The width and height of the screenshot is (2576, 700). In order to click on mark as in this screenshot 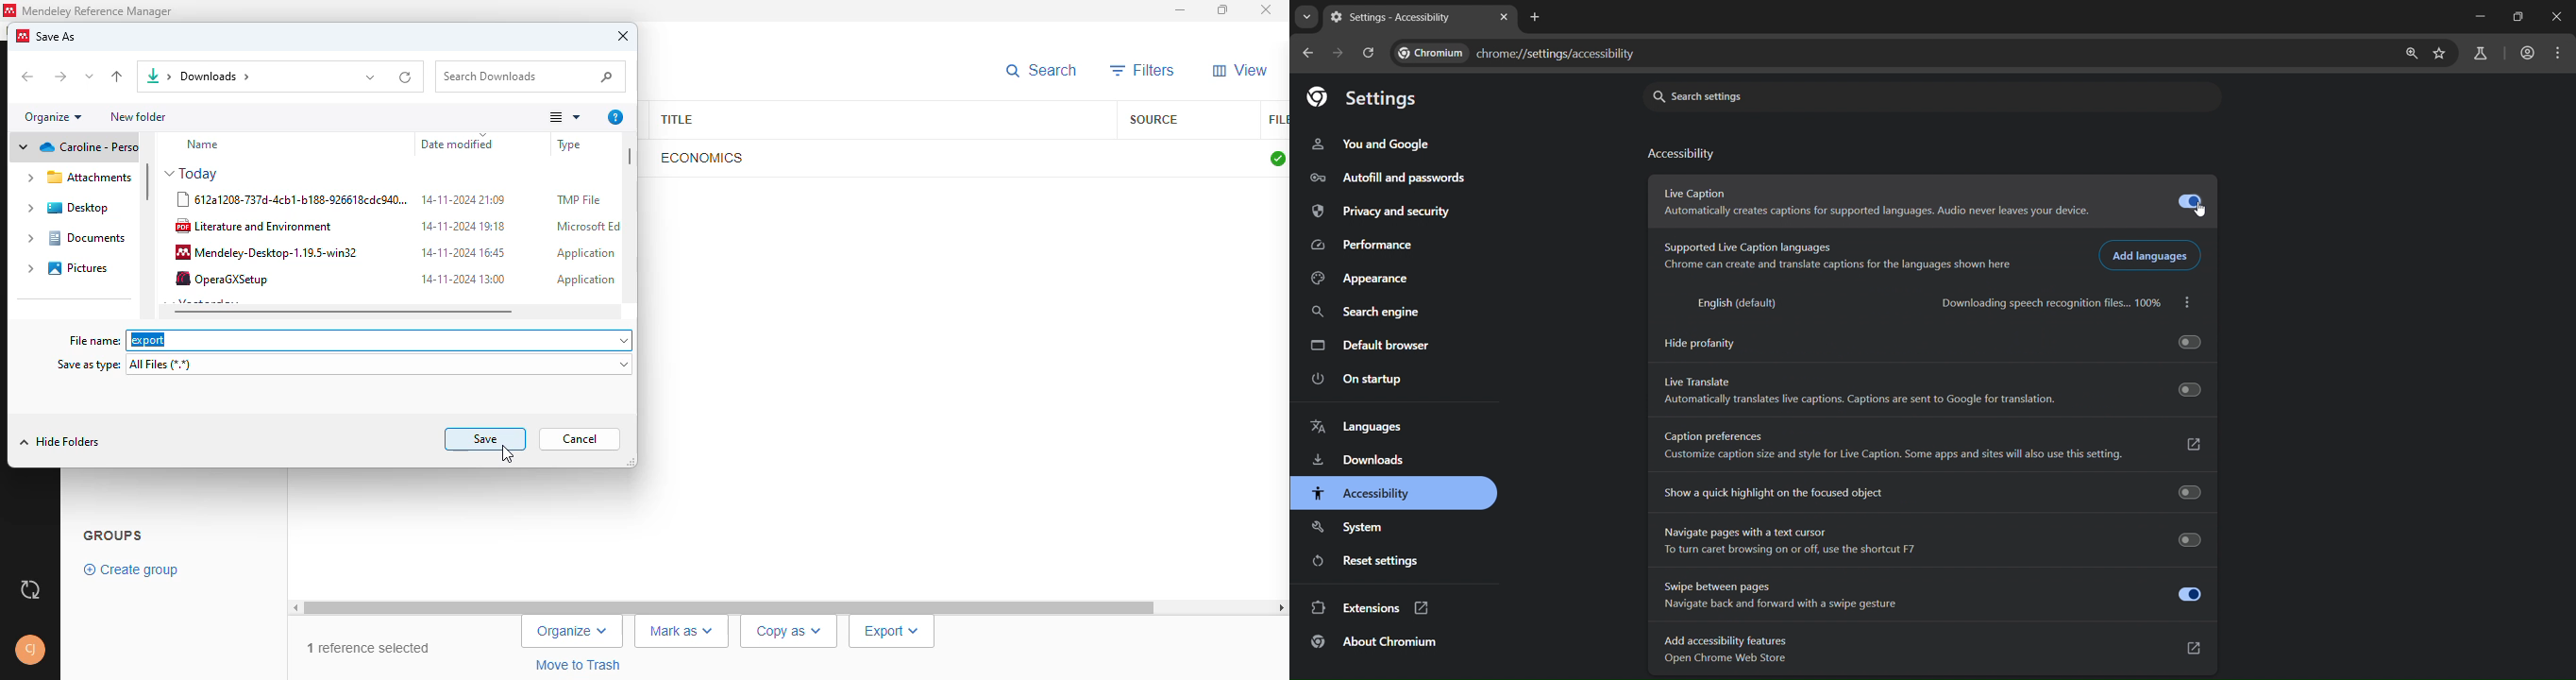, I will do `click(682, 632)`.